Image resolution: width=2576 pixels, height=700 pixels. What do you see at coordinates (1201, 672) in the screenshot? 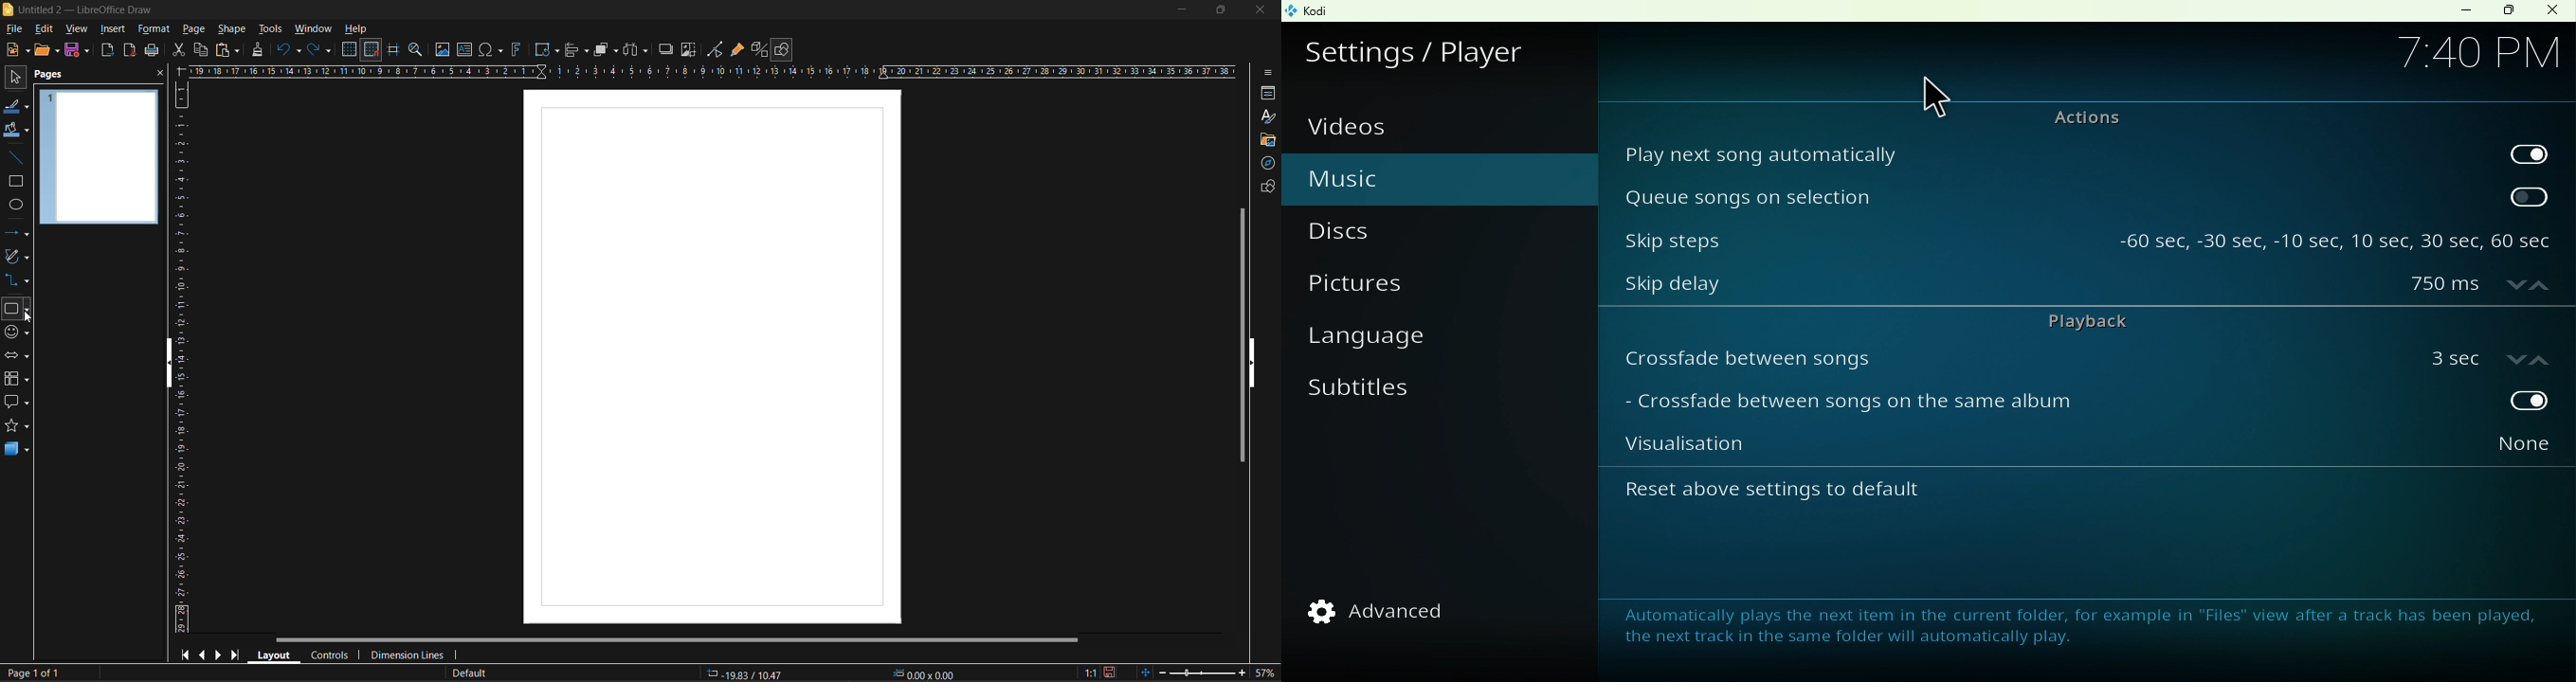
I see `zoom slider` at bounding box center [1201, 672].